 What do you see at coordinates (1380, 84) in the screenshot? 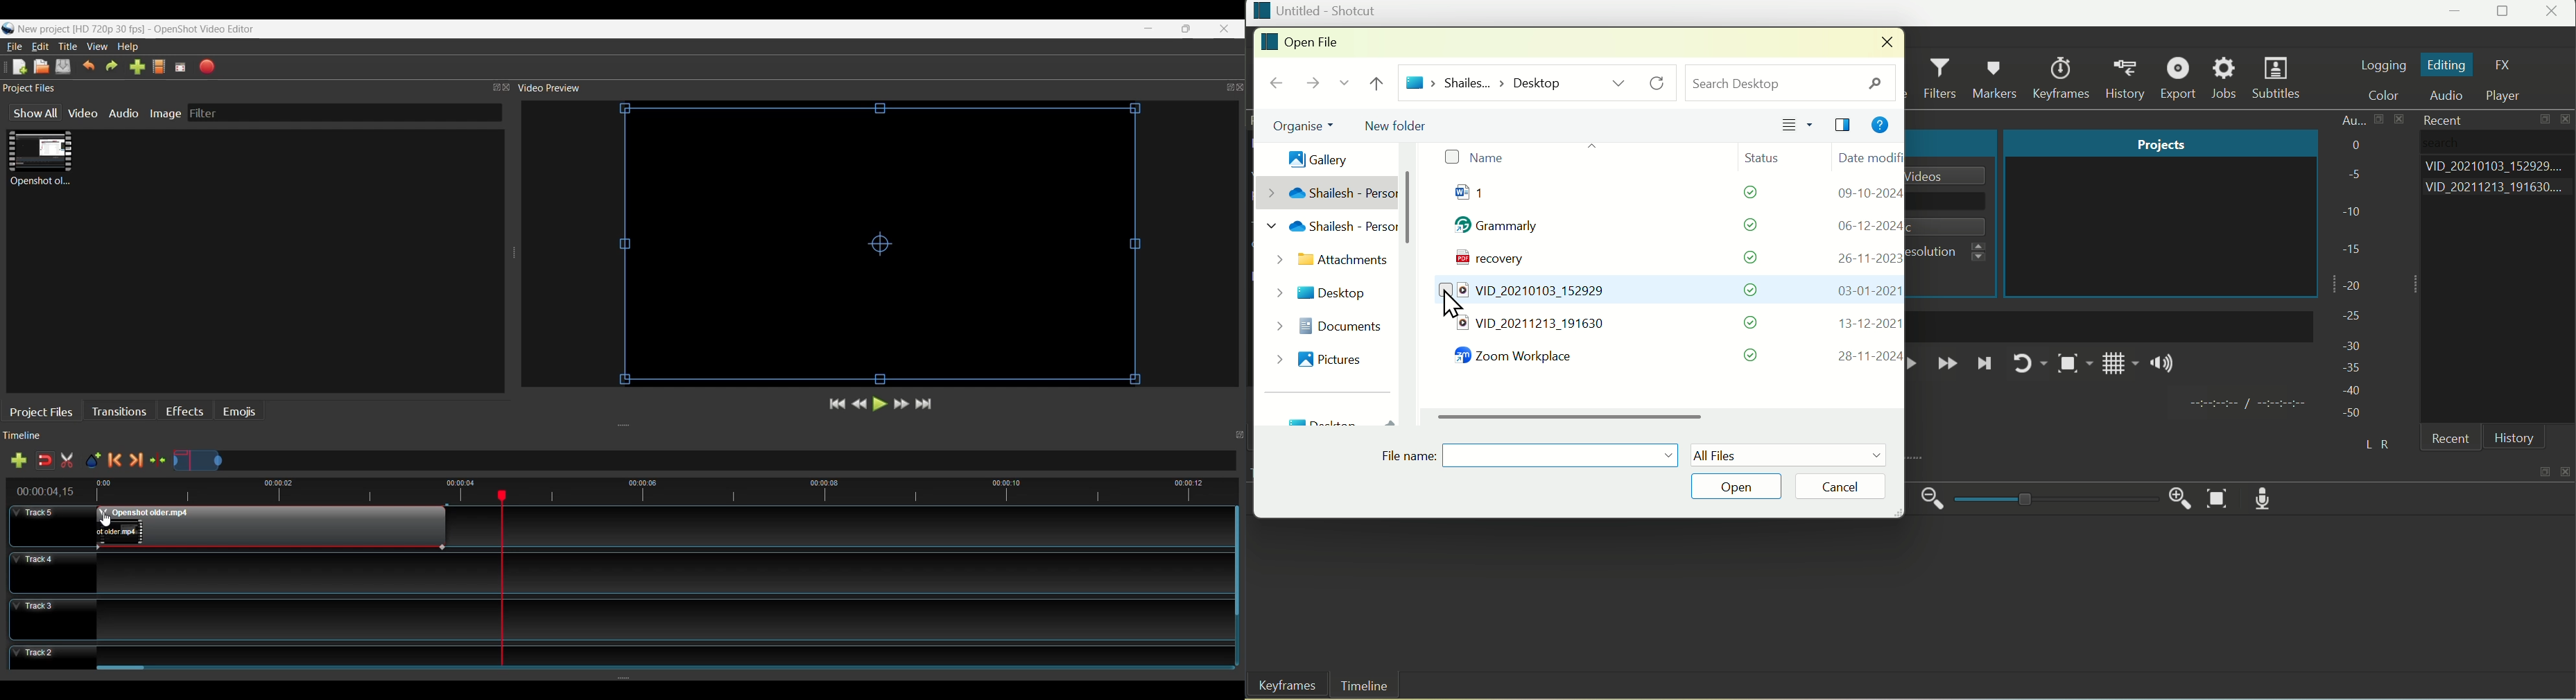
I see `up` at bounding box center [1380, 84].